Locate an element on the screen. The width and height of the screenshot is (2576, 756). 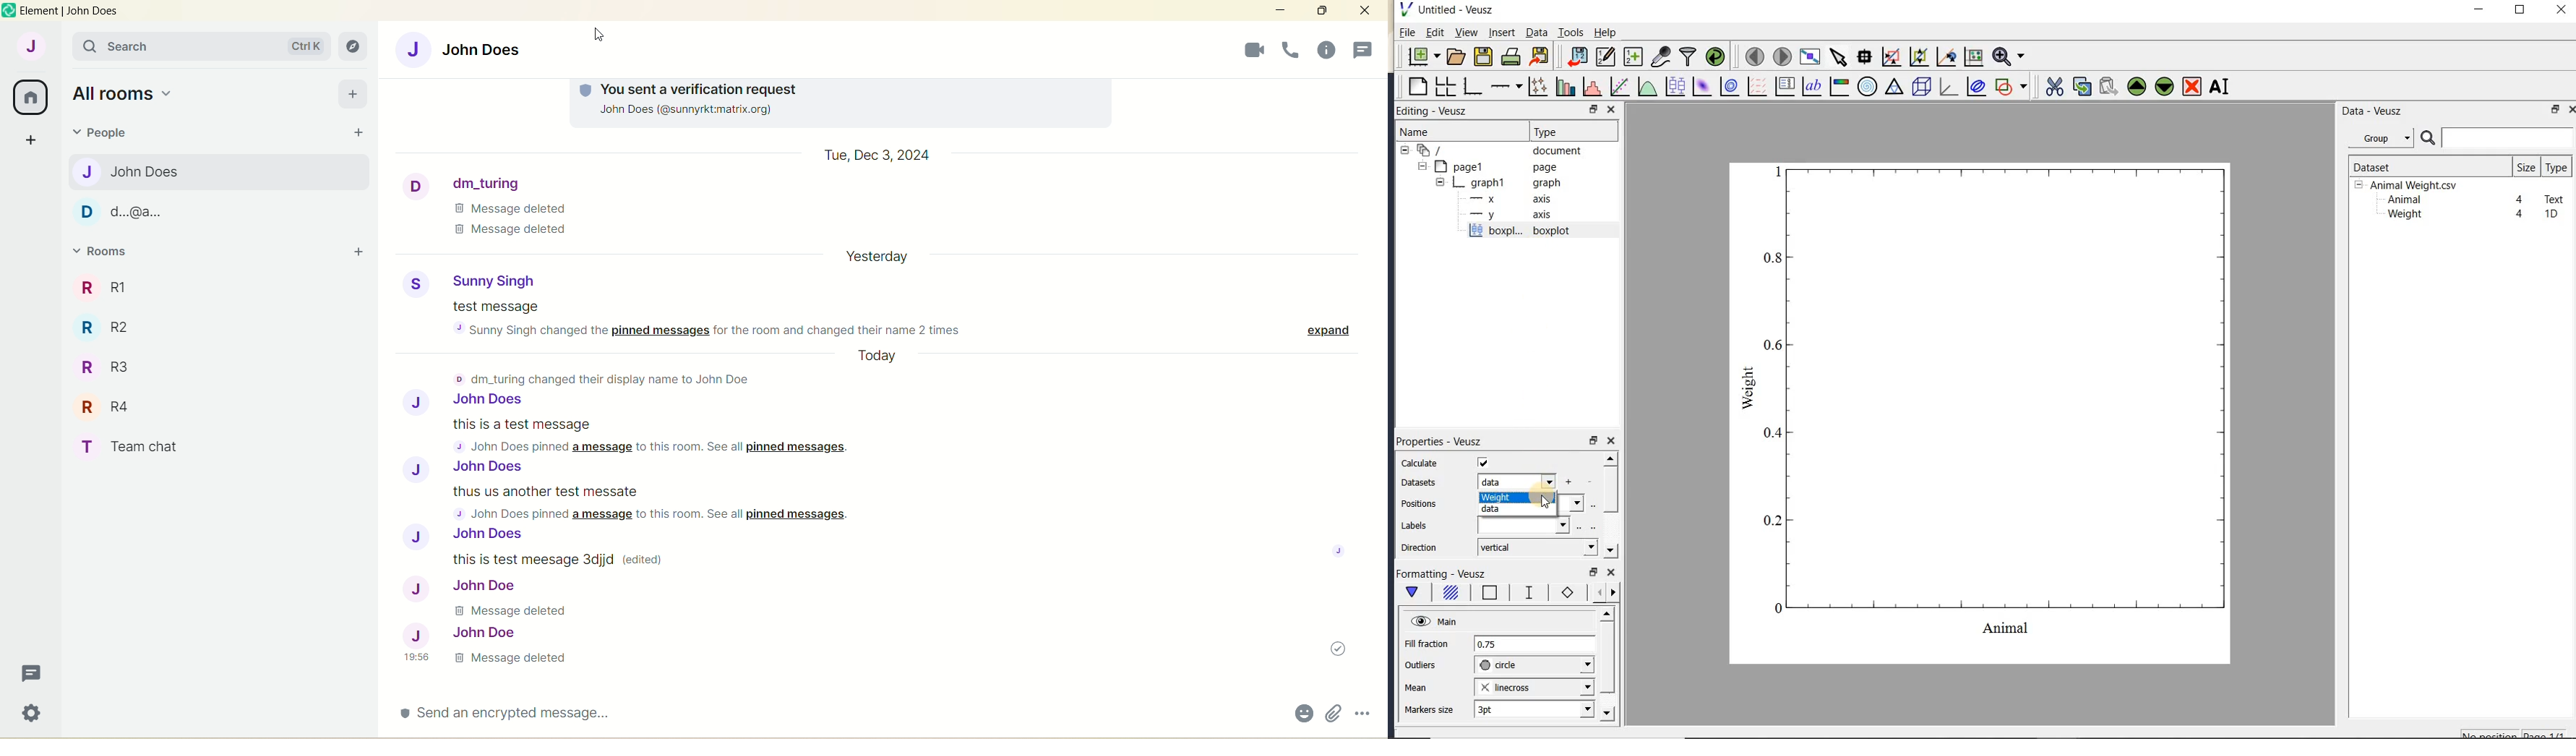
explore rooms is located at coordinates (354, 46).